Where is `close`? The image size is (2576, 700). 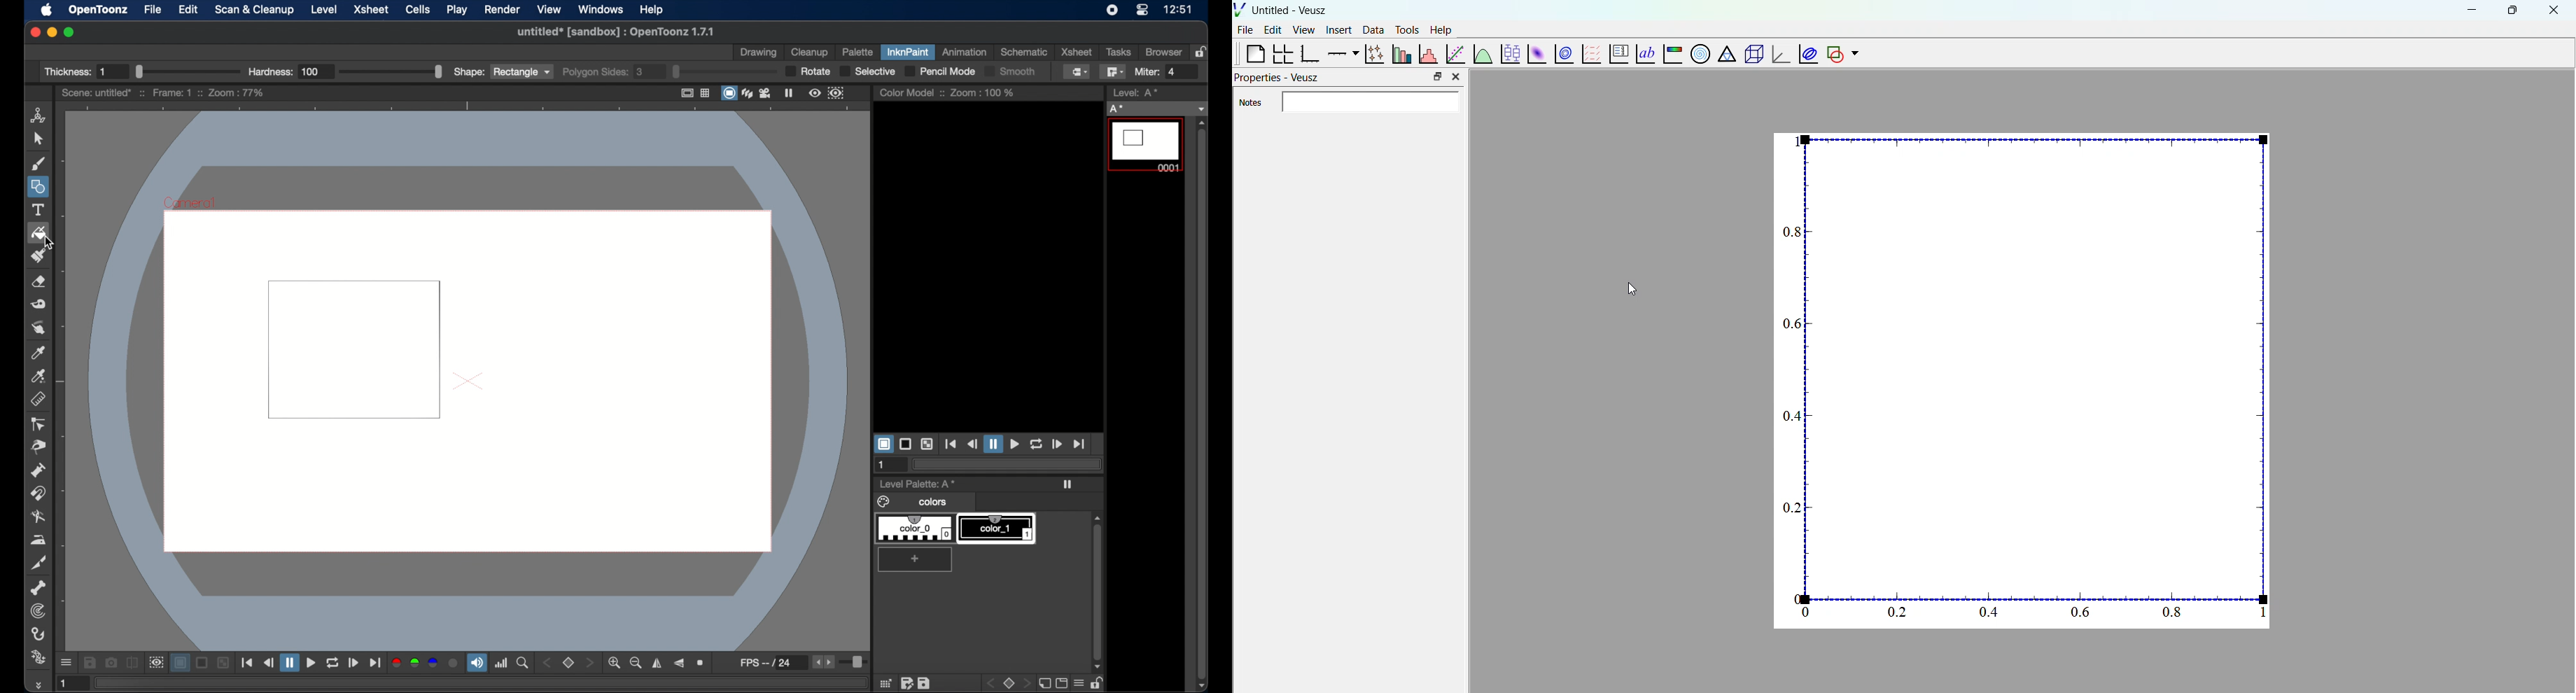 close is located at coordinates (2554, 10).